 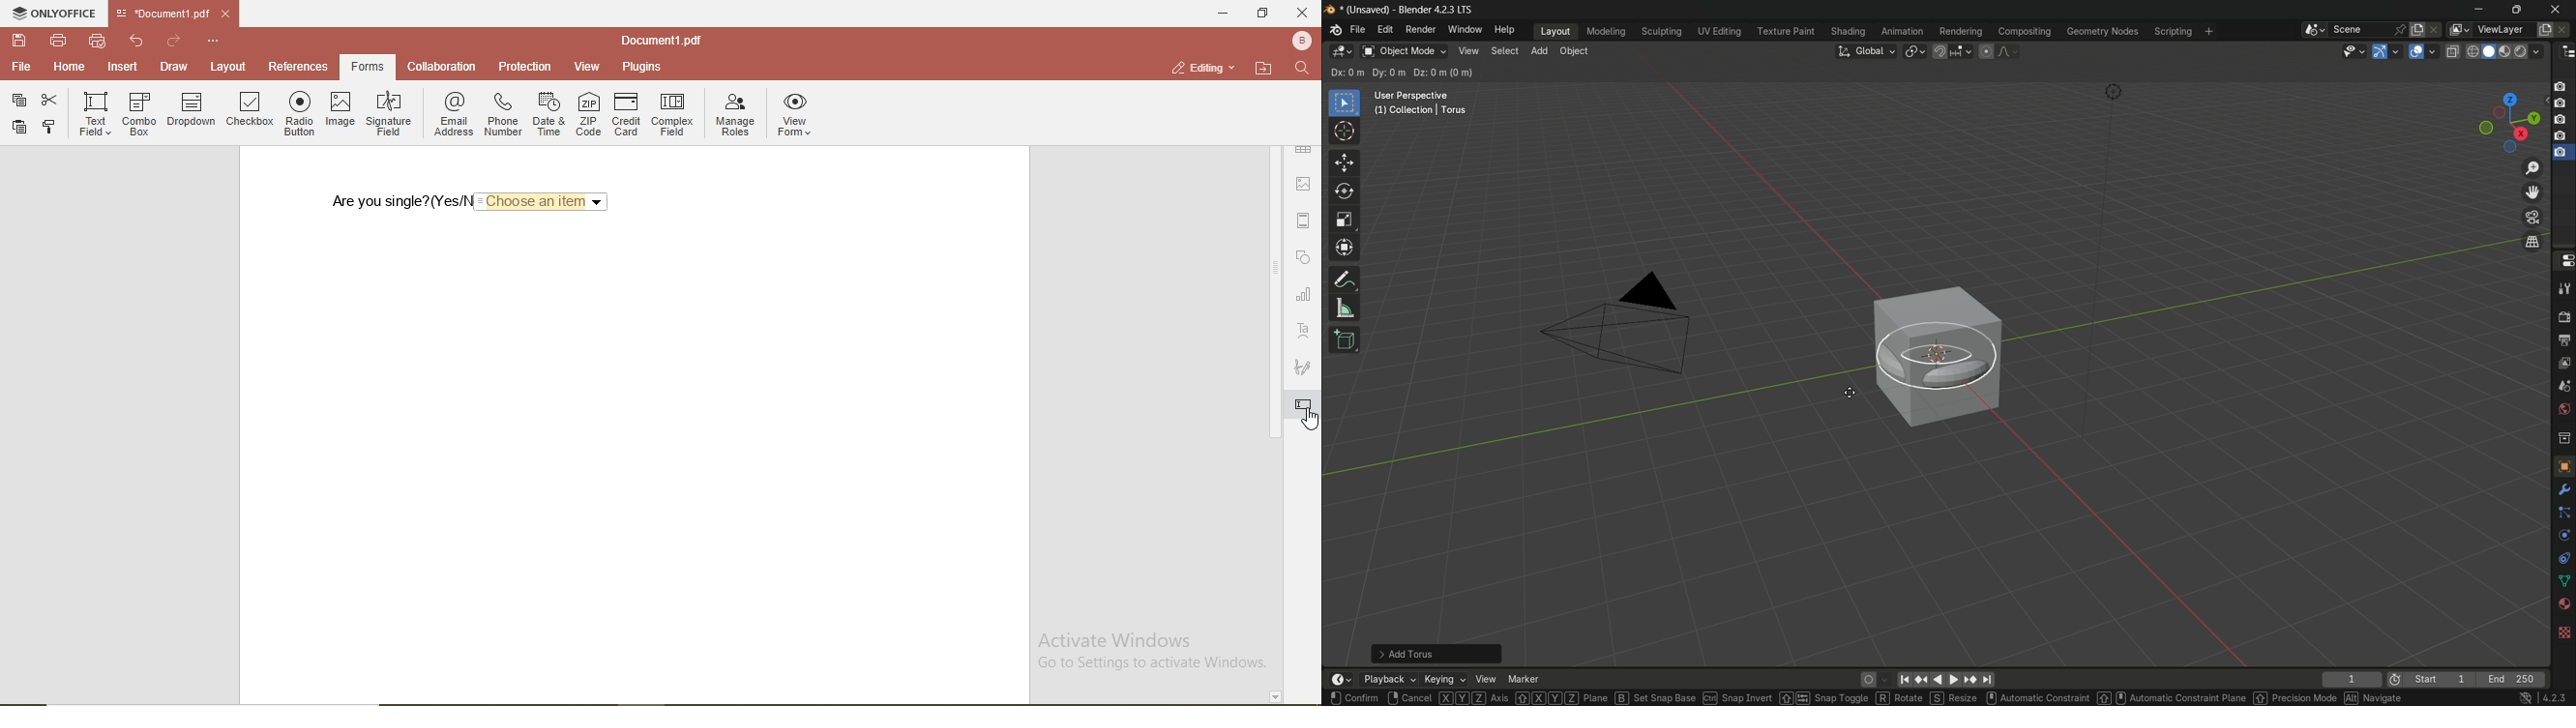 I want to click on scene, so click(x=2360, y=29).